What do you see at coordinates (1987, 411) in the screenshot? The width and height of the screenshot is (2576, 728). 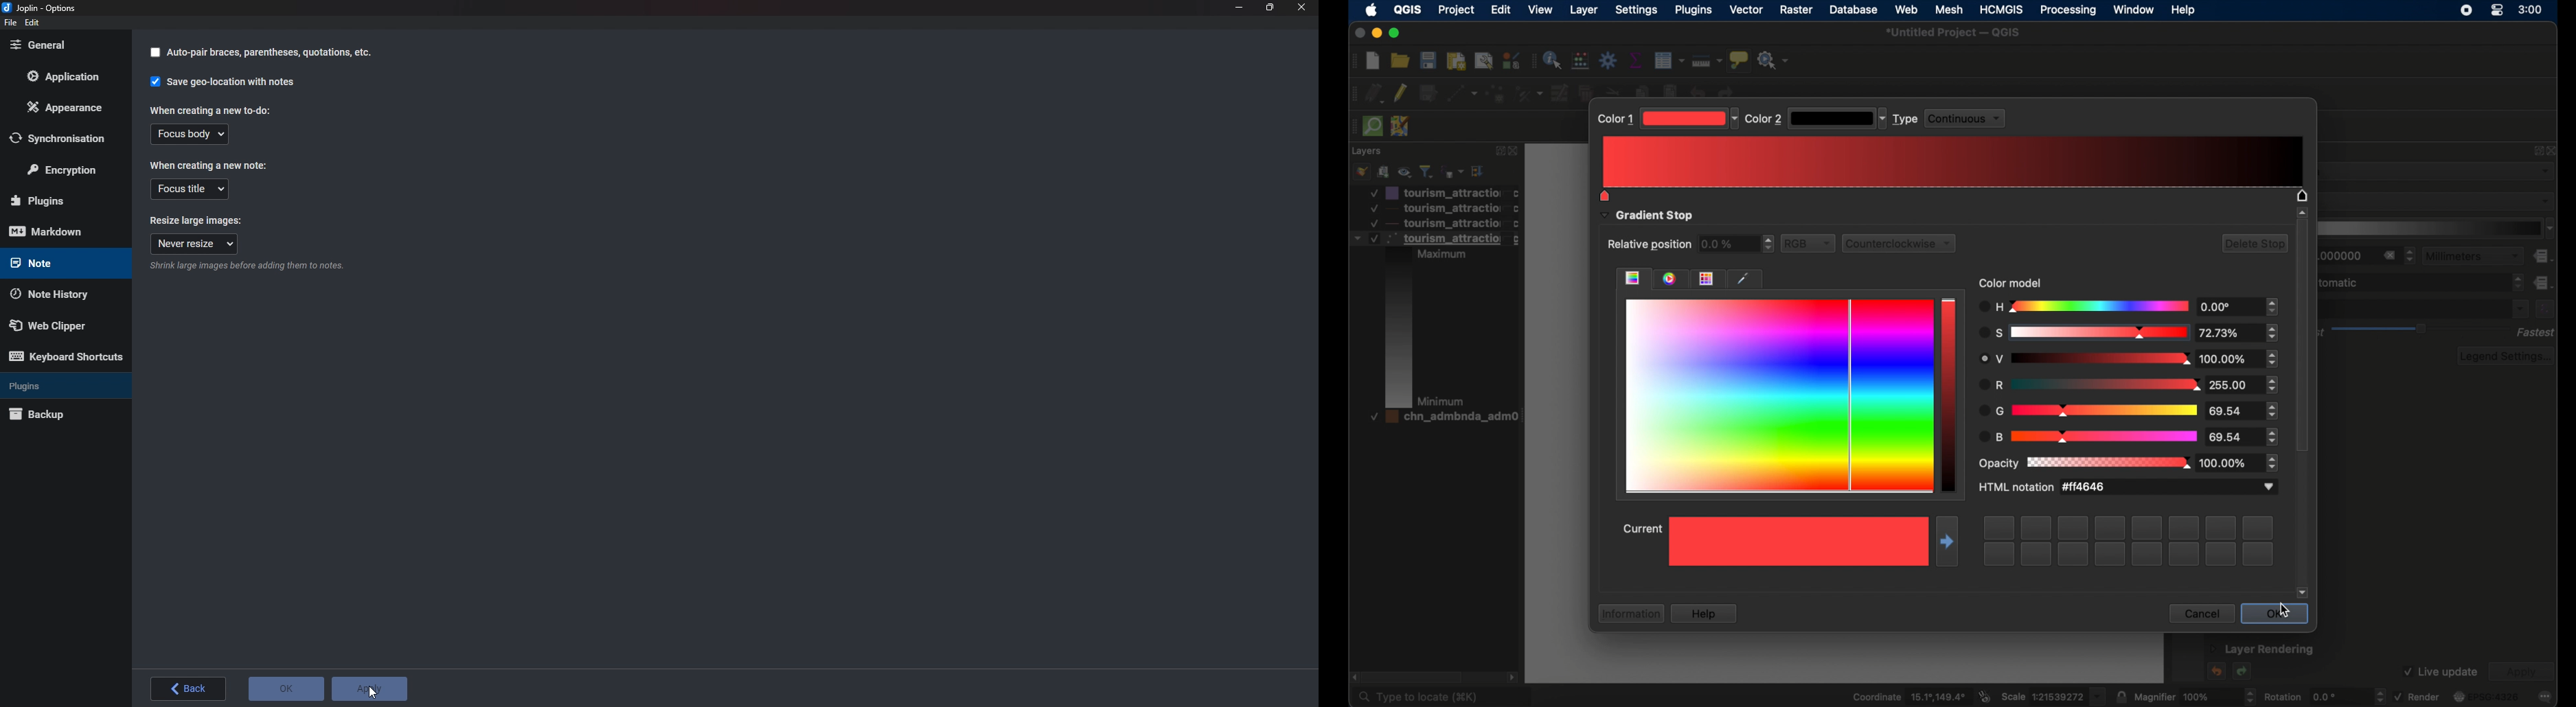 I see `G` at bounding box center [1987, 411].